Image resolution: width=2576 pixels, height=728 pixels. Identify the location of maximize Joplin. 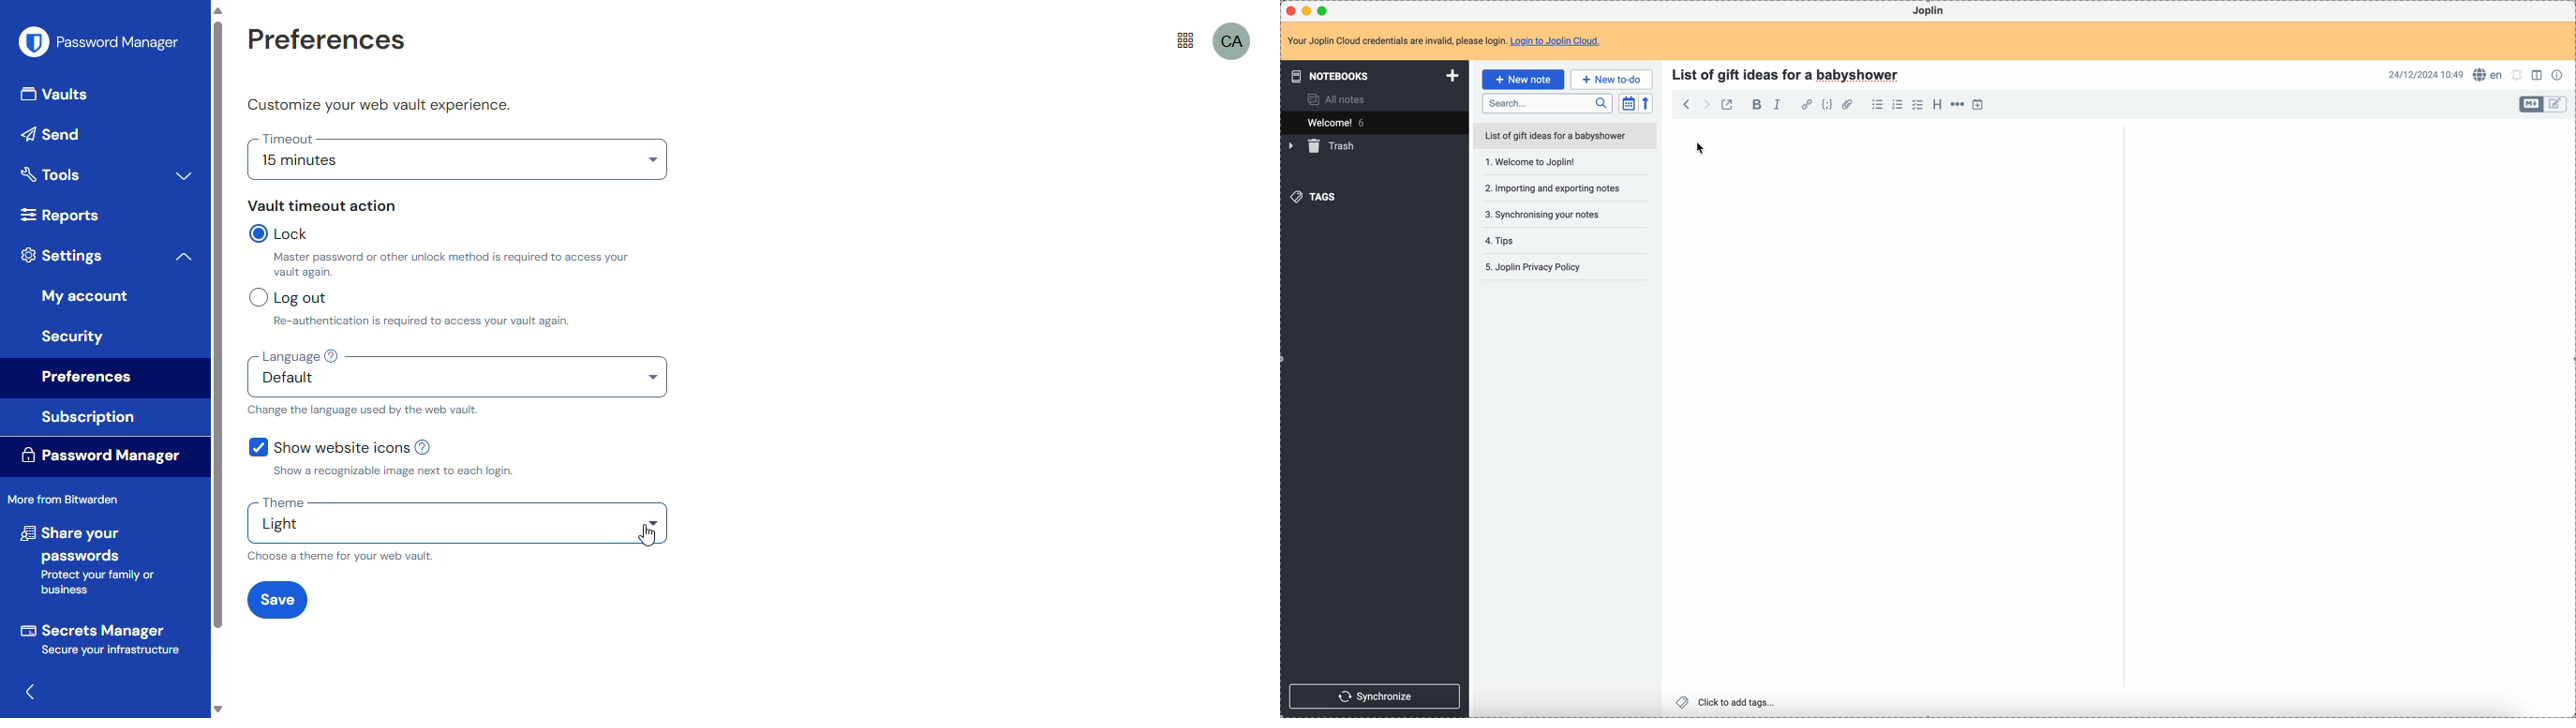
(1325, 10).